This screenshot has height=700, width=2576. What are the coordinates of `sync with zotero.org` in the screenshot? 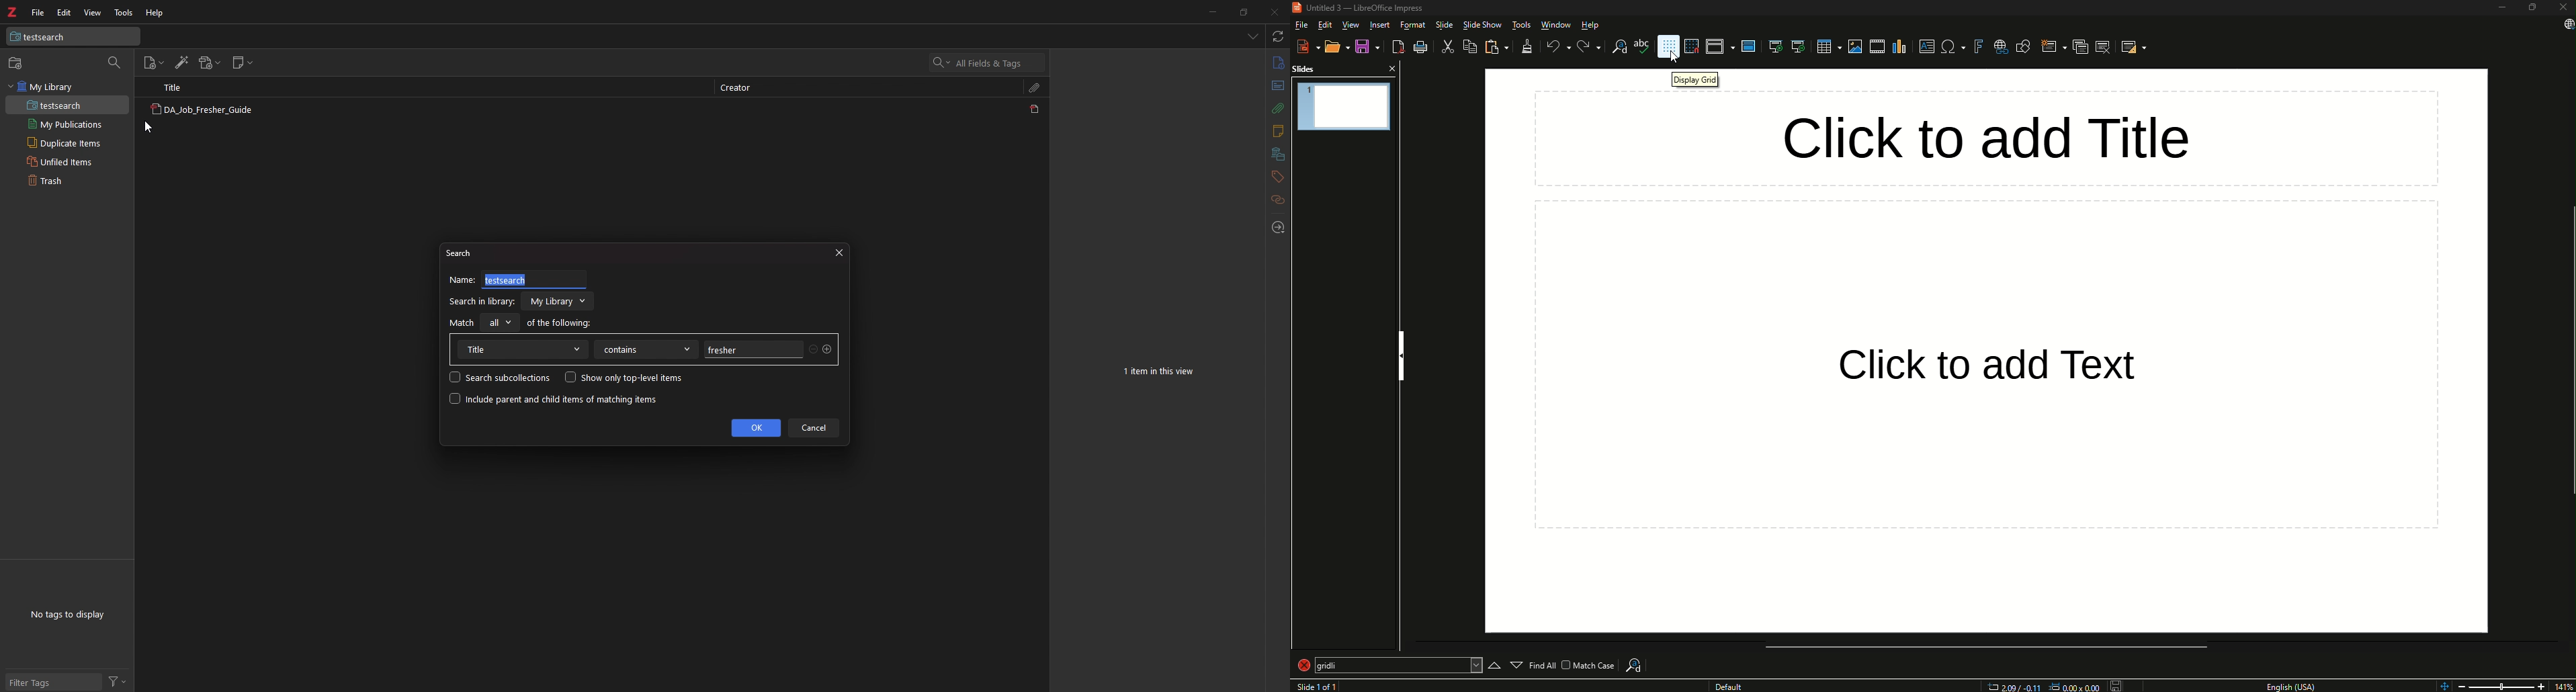 It's located at (1279, 36).